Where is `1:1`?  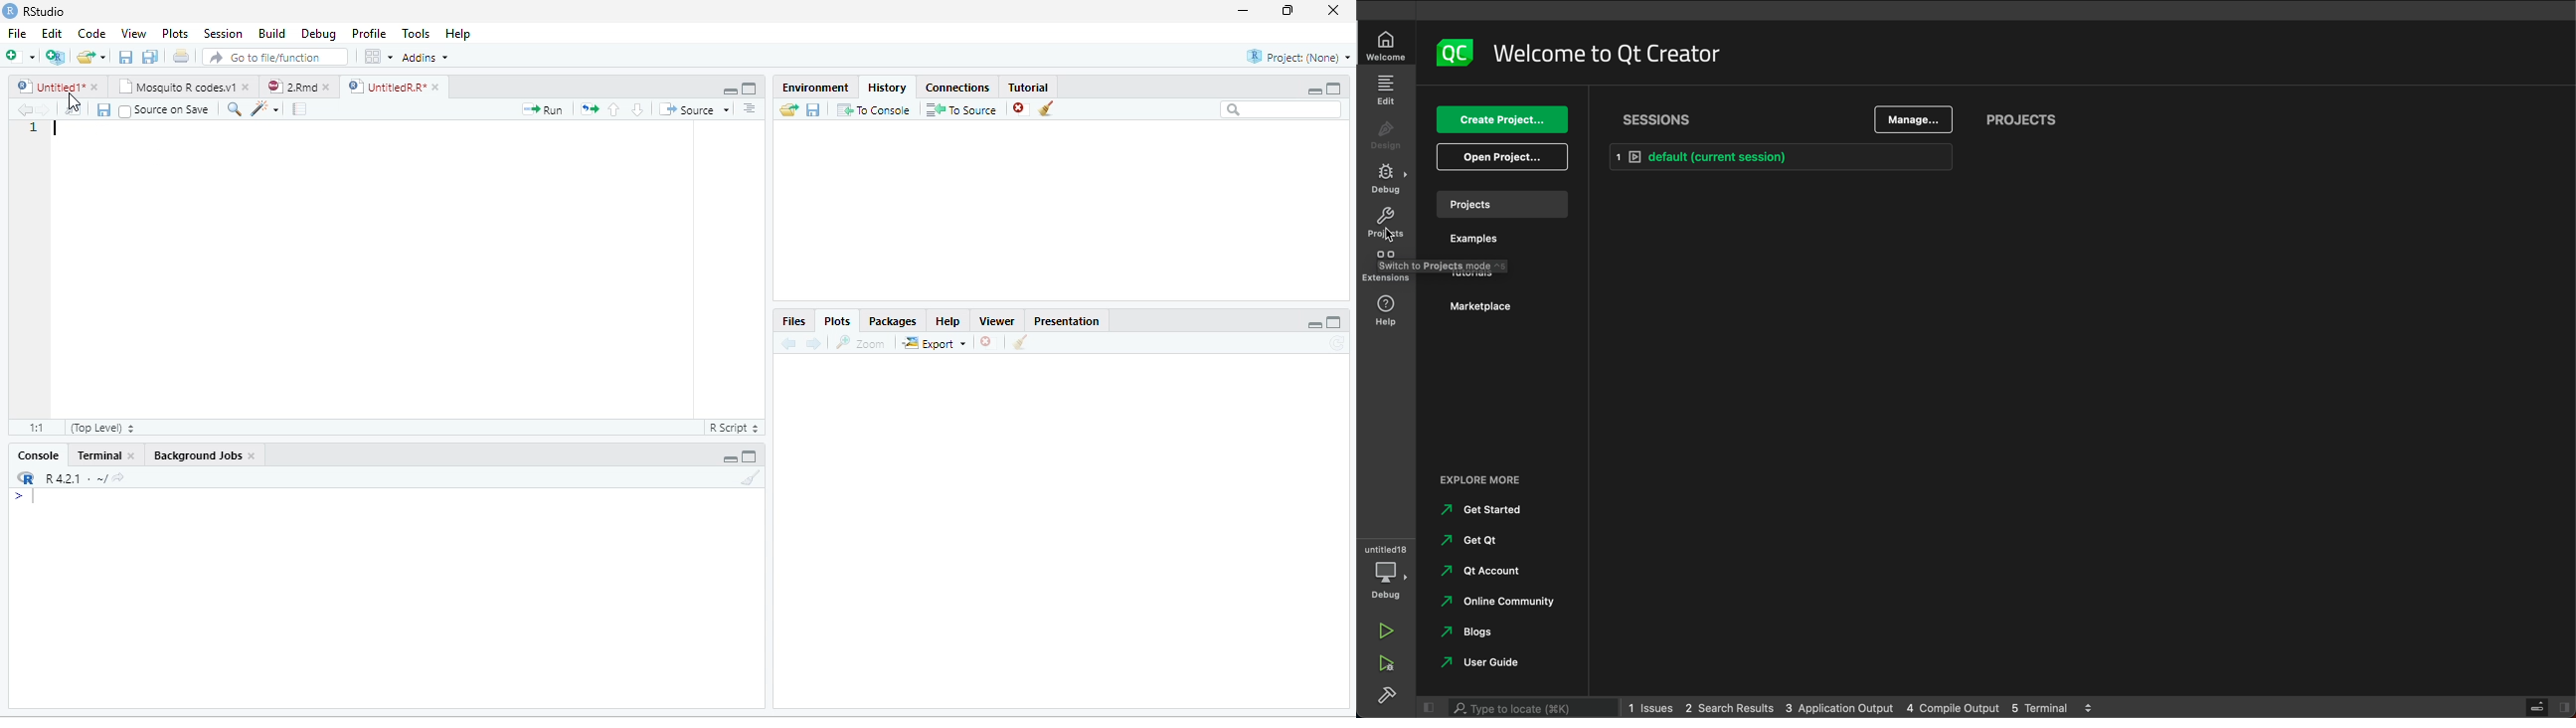 1:1 is located at coordinates (34, 427).